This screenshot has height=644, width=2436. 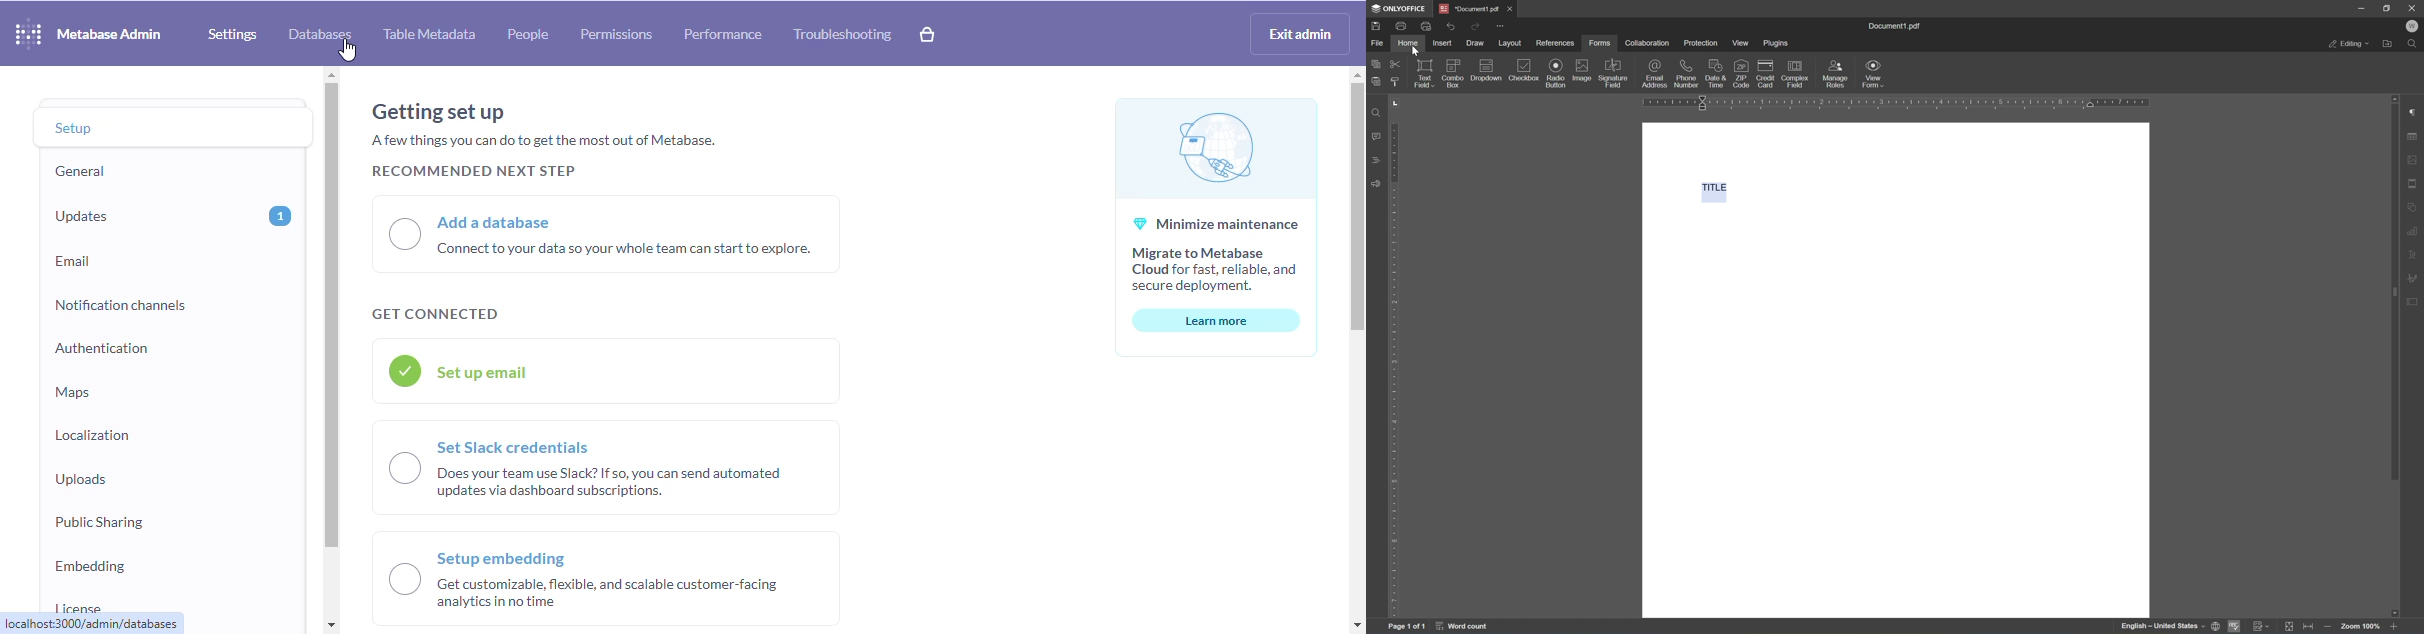 What do you see at coordinates (2414, 305) in the screenshot?
I see `form settings` at bounding box center [2414, 305].